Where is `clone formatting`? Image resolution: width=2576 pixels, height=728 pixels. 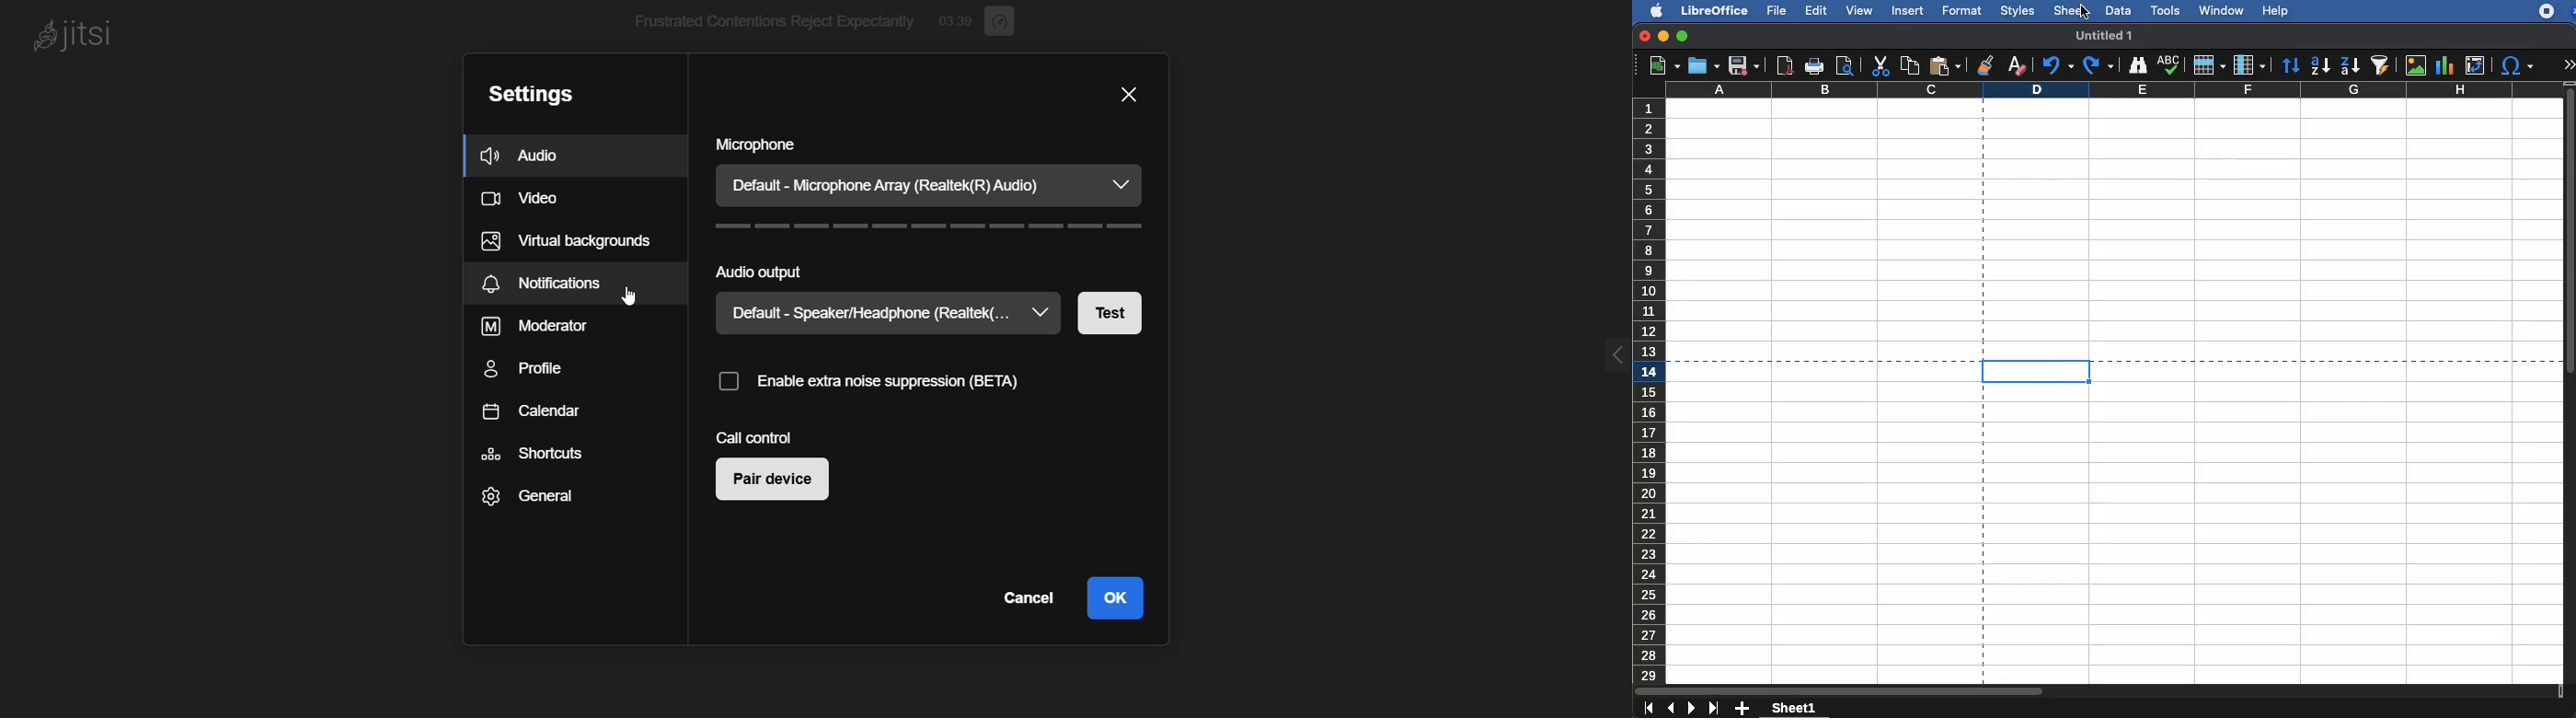
clone formatting is located at coordinates (1986, 64).